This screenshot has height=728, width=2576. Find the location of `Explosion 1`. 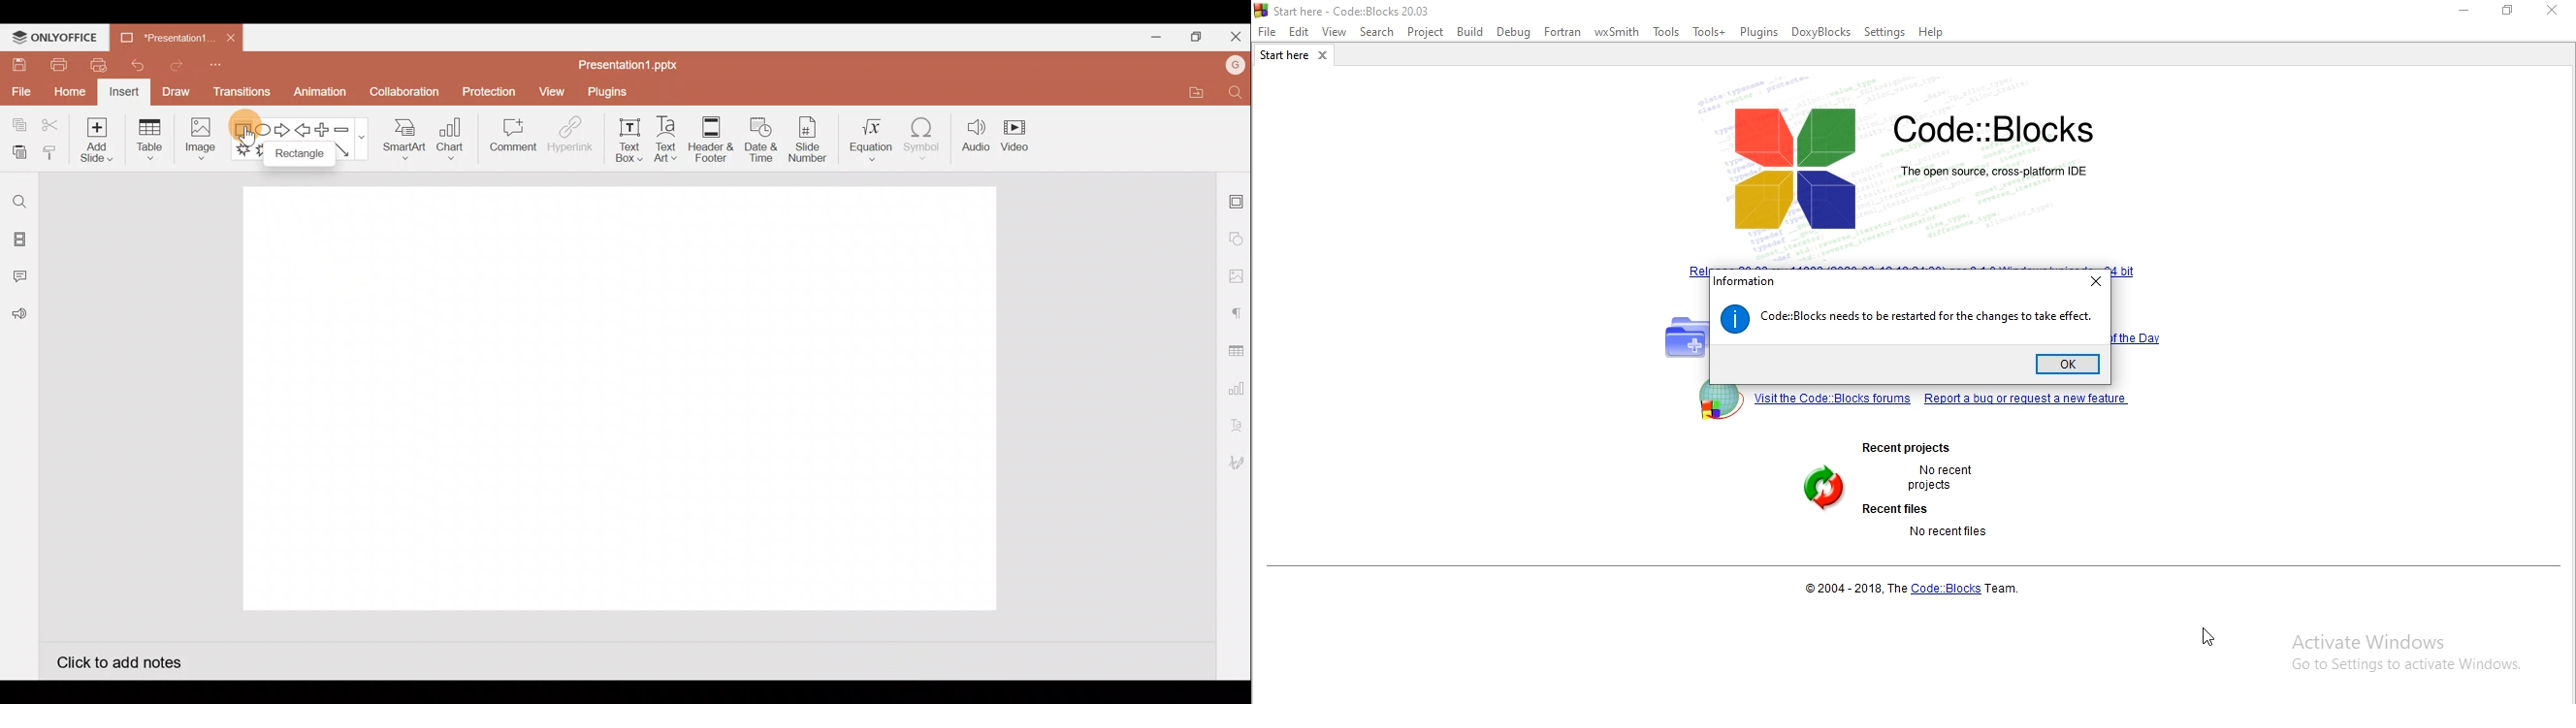

Explosion 1 is located at coordinates (246, 149).